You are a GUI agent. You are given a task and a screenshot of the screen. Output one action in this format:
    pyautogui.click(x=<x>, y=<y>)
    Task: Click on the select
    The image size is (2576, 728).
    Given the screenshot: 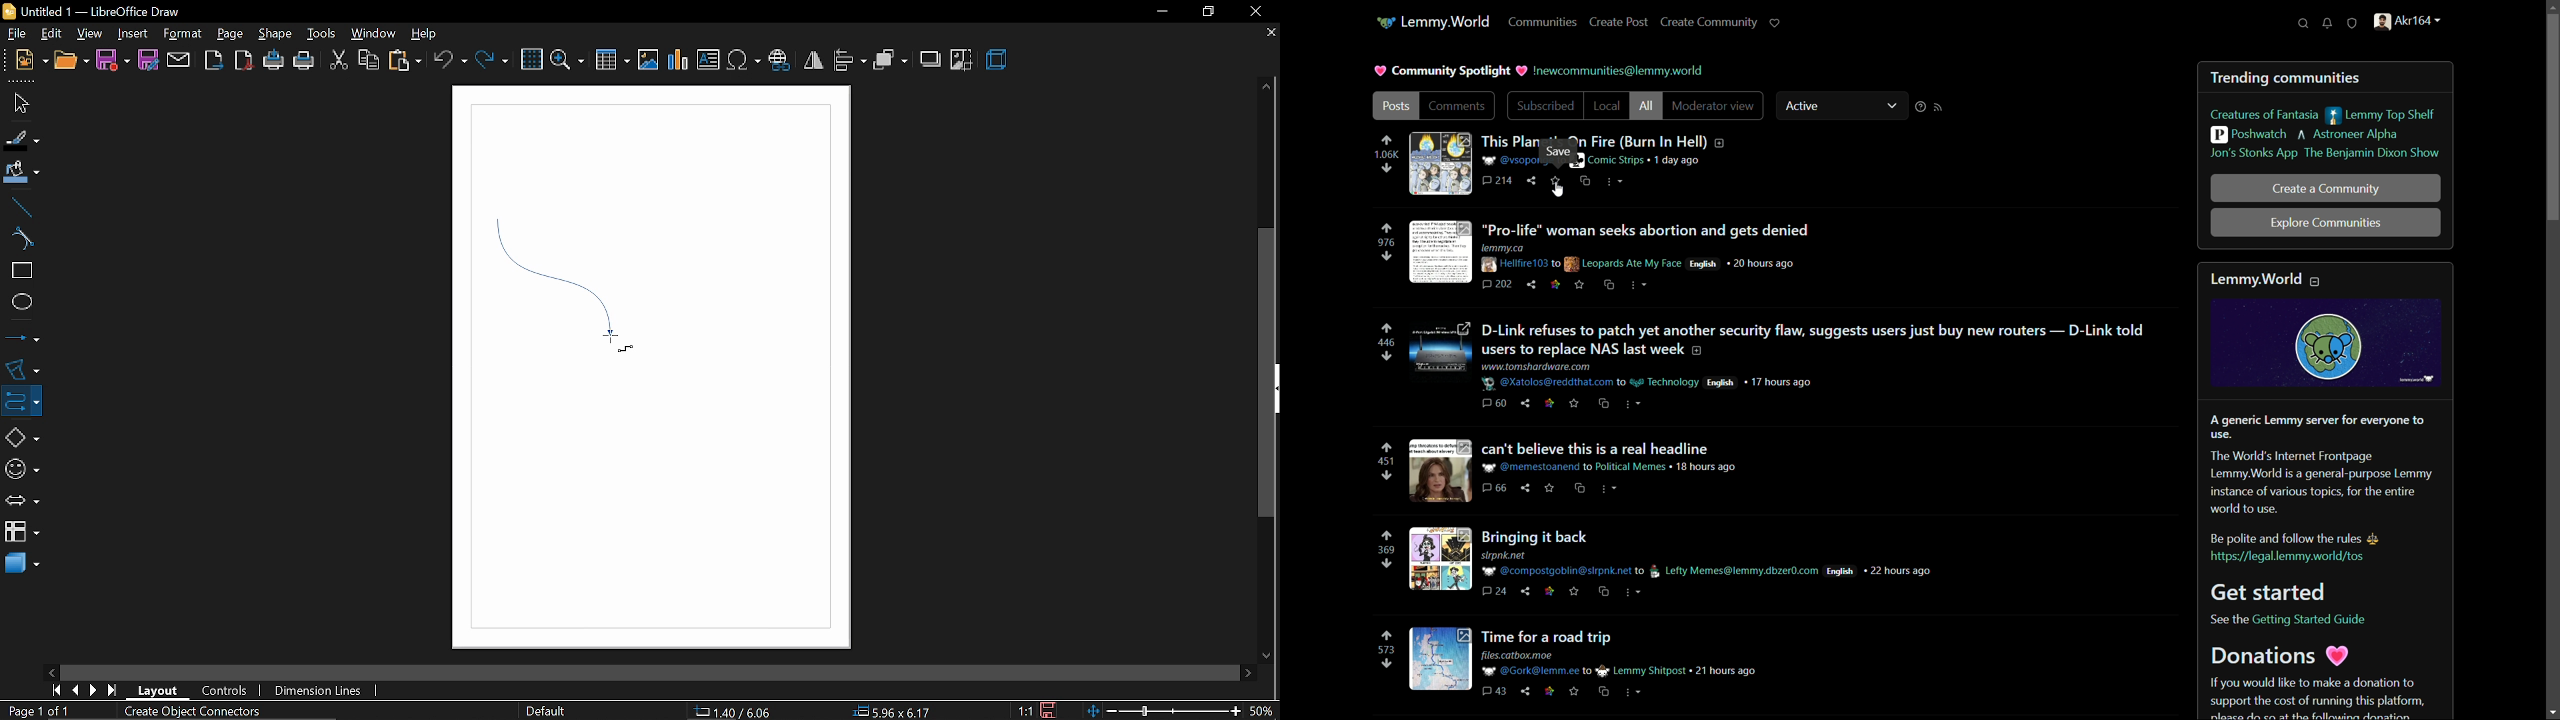 What is the action you would take?
    pyautogui.click(x=18, y=103)
    